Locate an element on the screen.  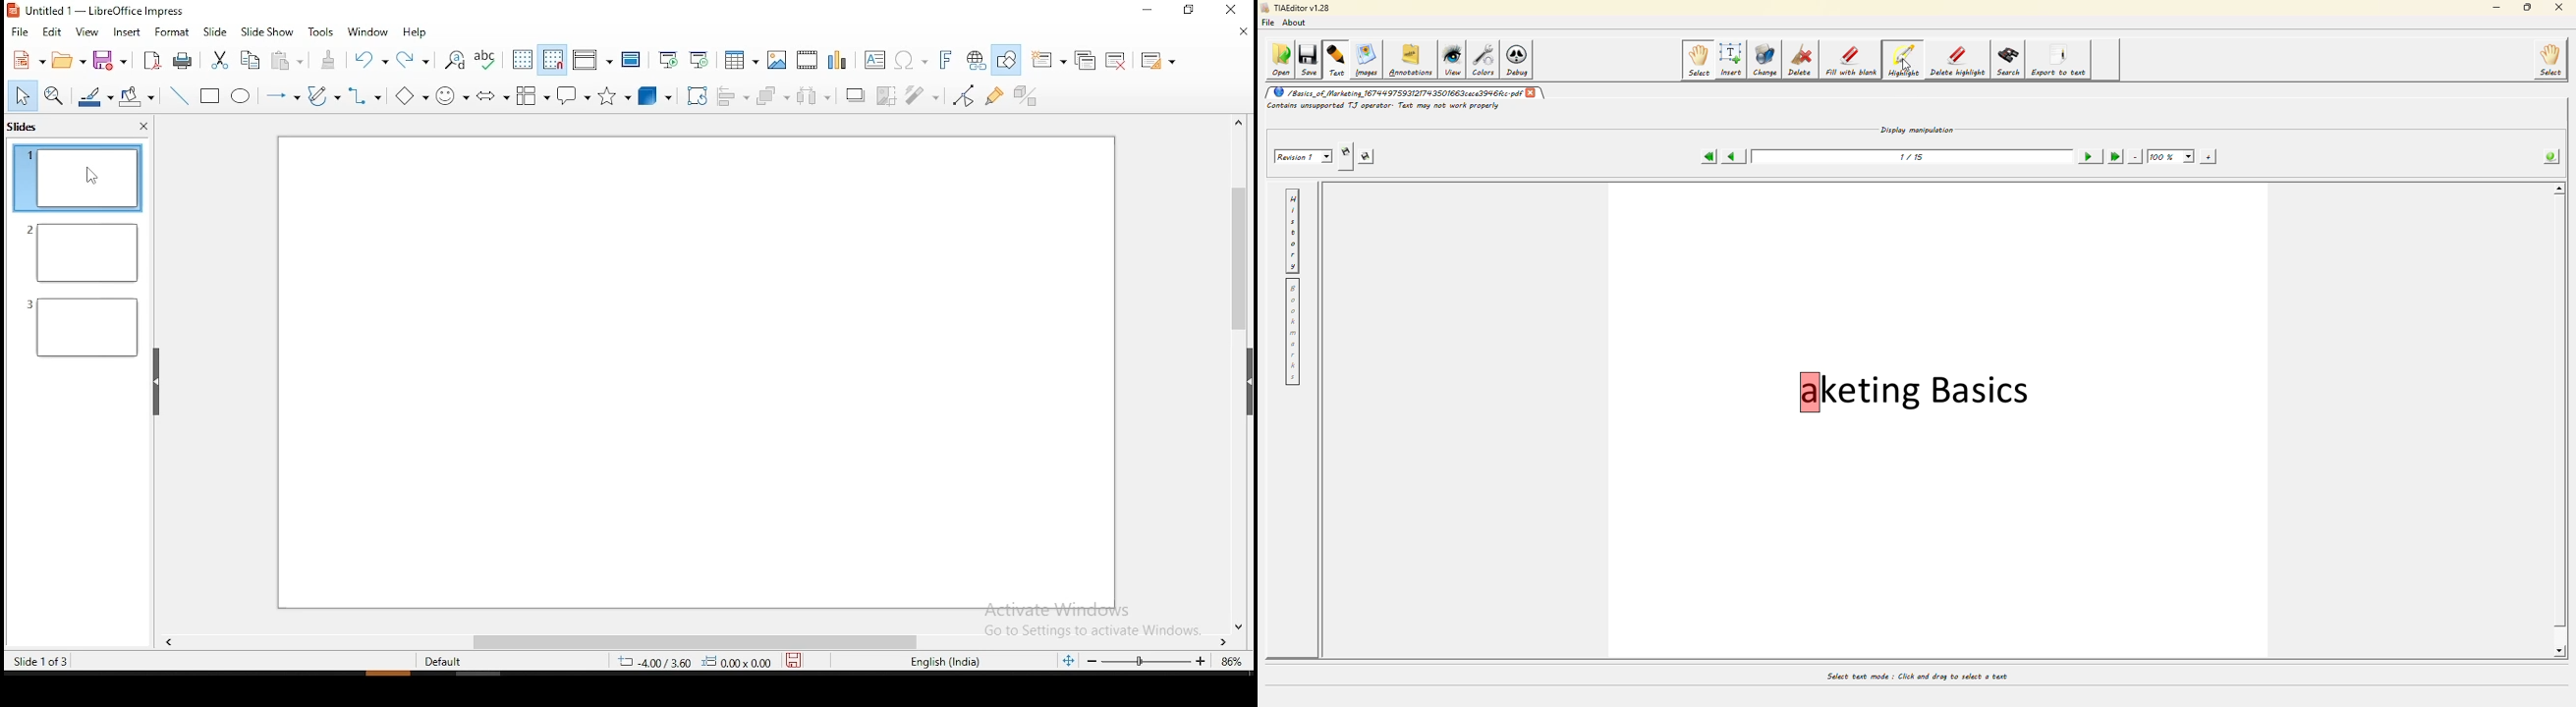
start from first slide is located at coordinates (668, 61).